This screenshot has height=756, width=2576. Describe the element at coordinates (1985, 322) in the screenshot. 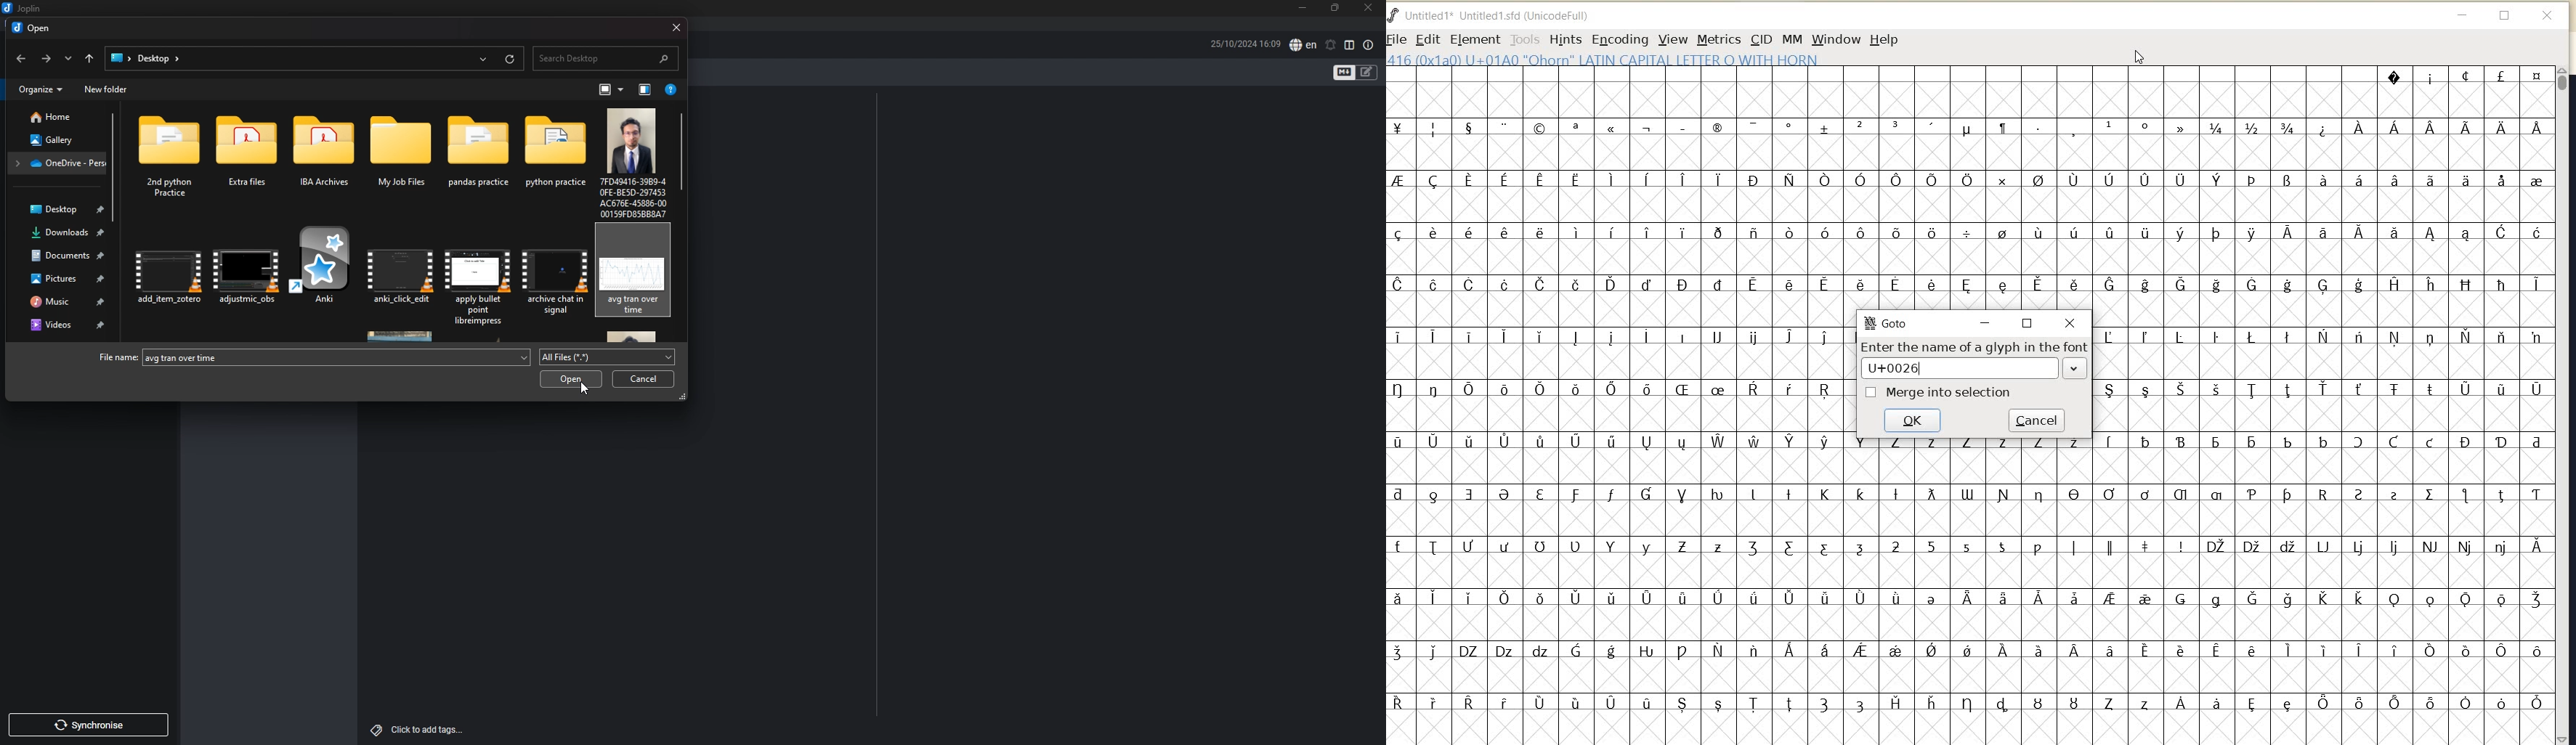

I see `minimize` at that location.